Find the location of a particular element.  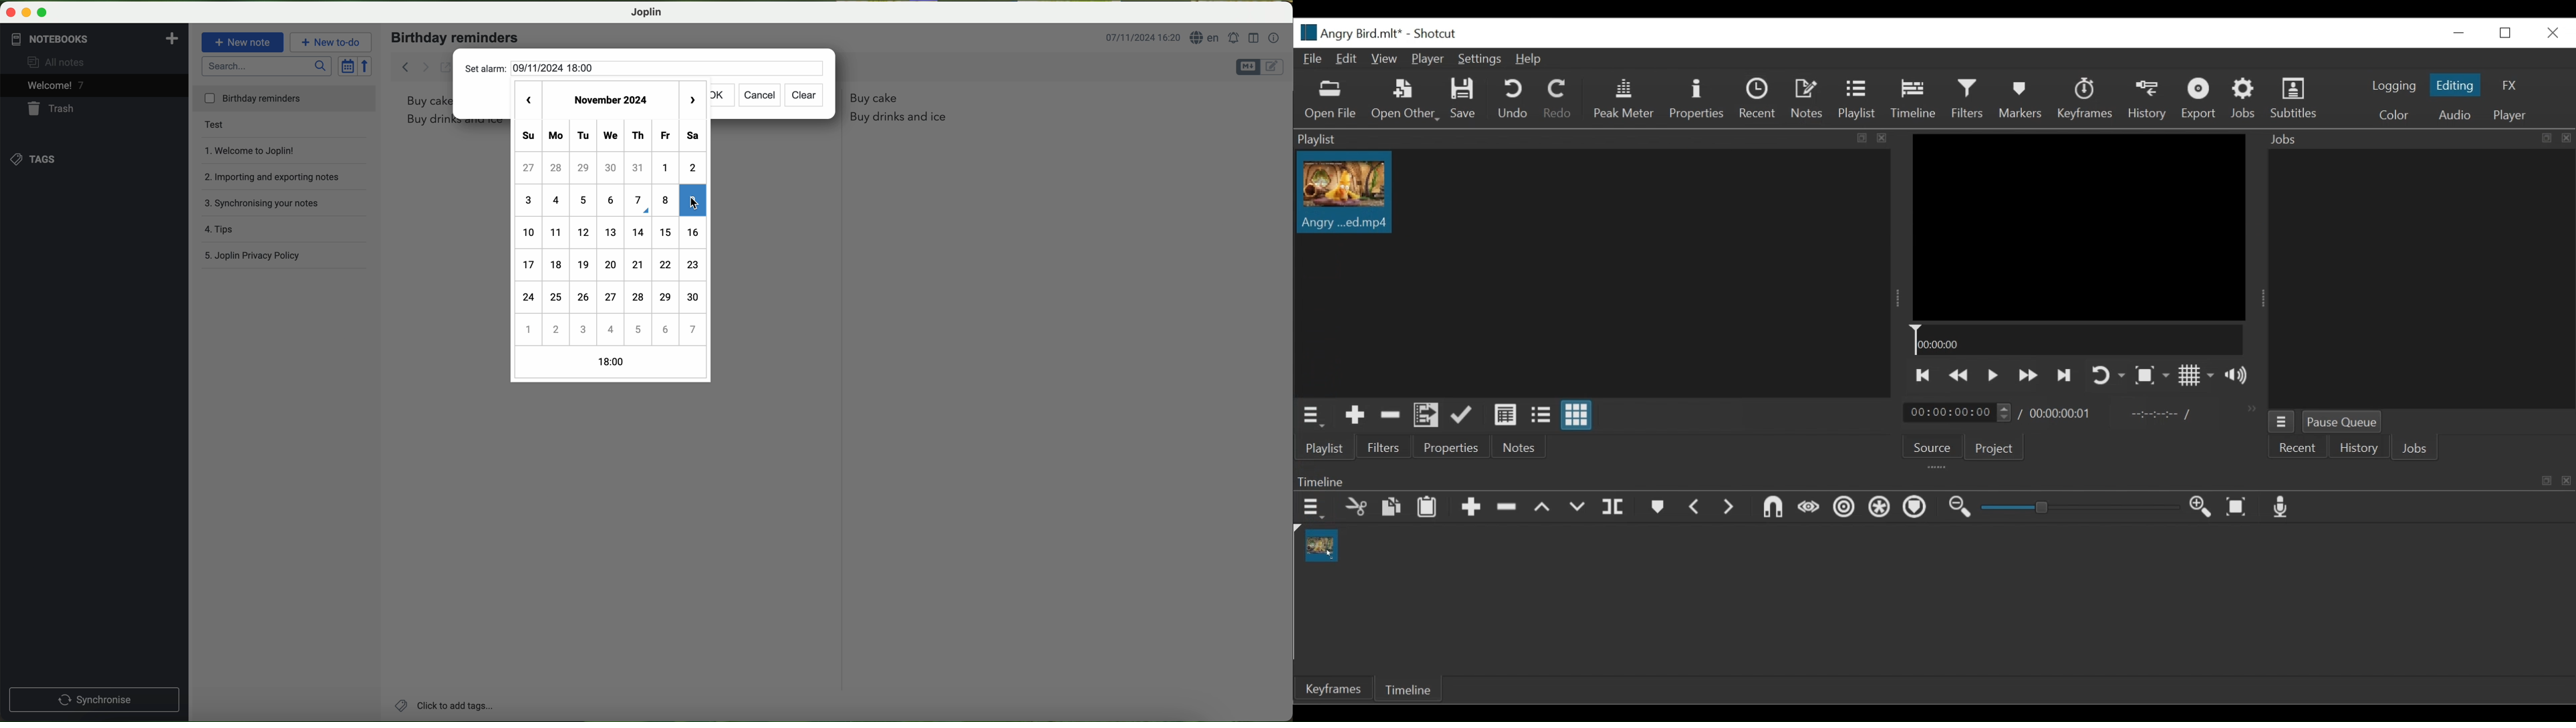

copy is located at coordinates (1389, 506).